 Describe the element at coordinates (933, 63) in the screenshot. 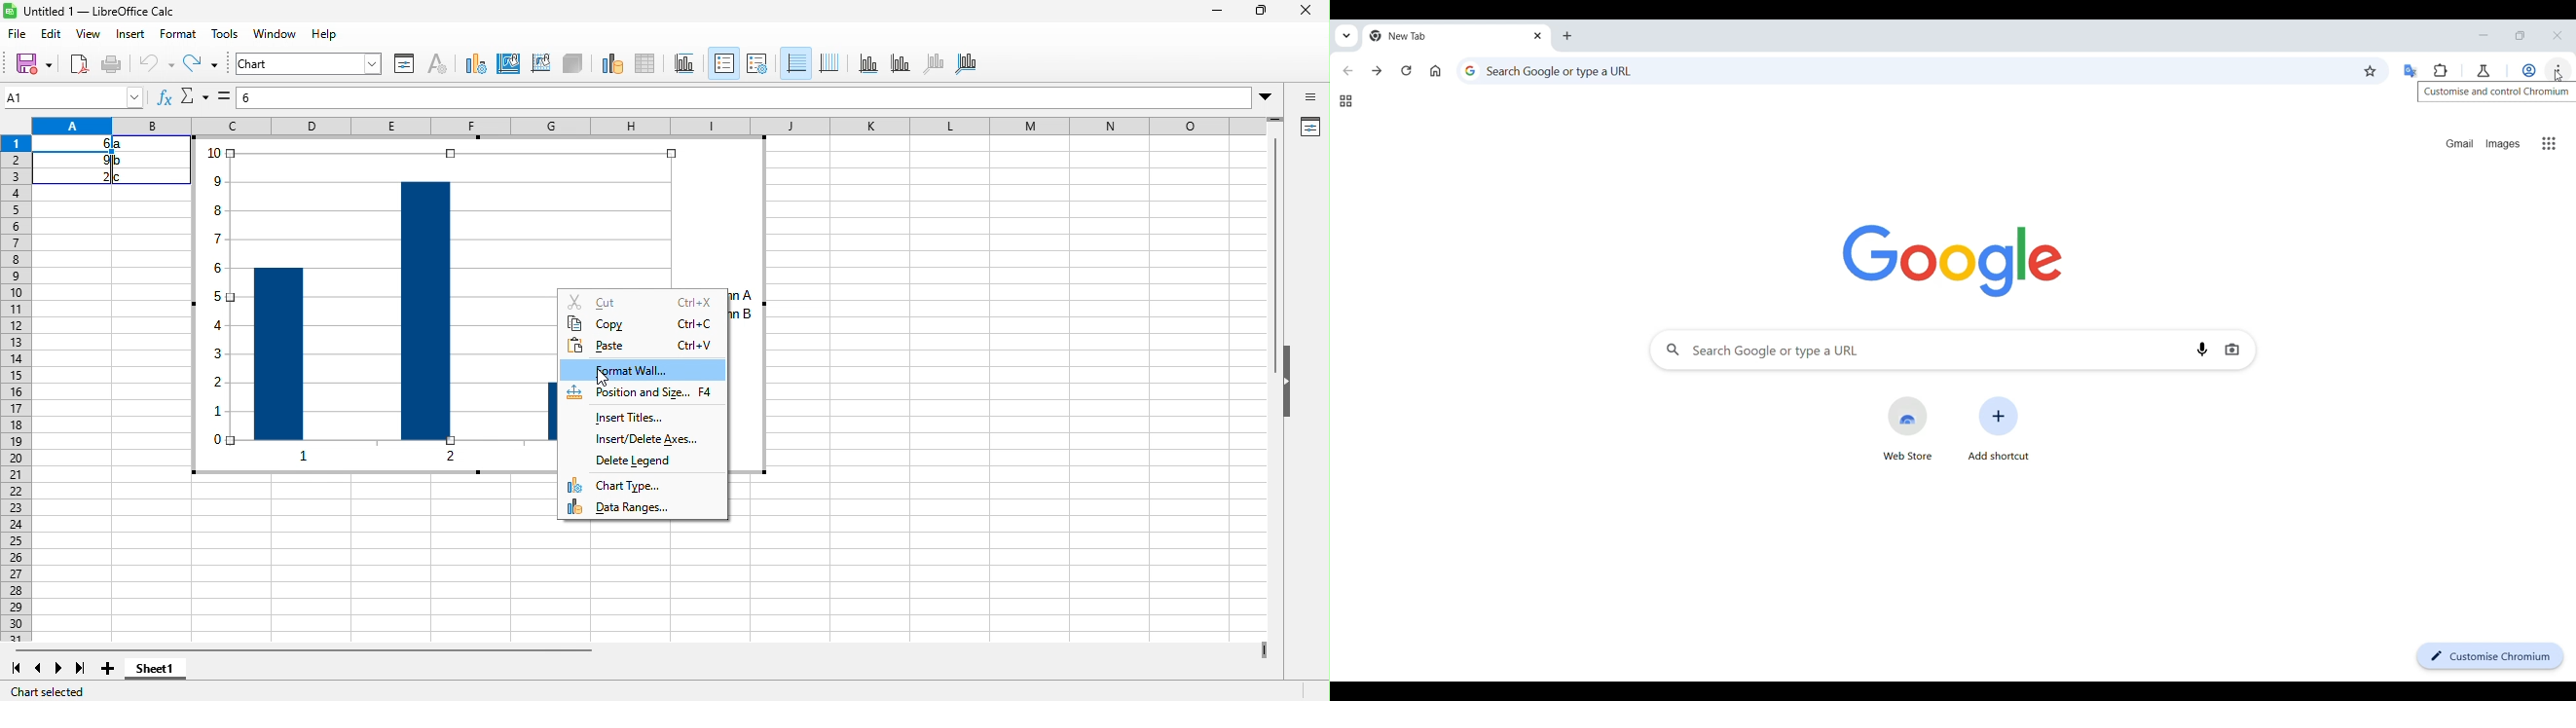

I see `Z axis` at that location.